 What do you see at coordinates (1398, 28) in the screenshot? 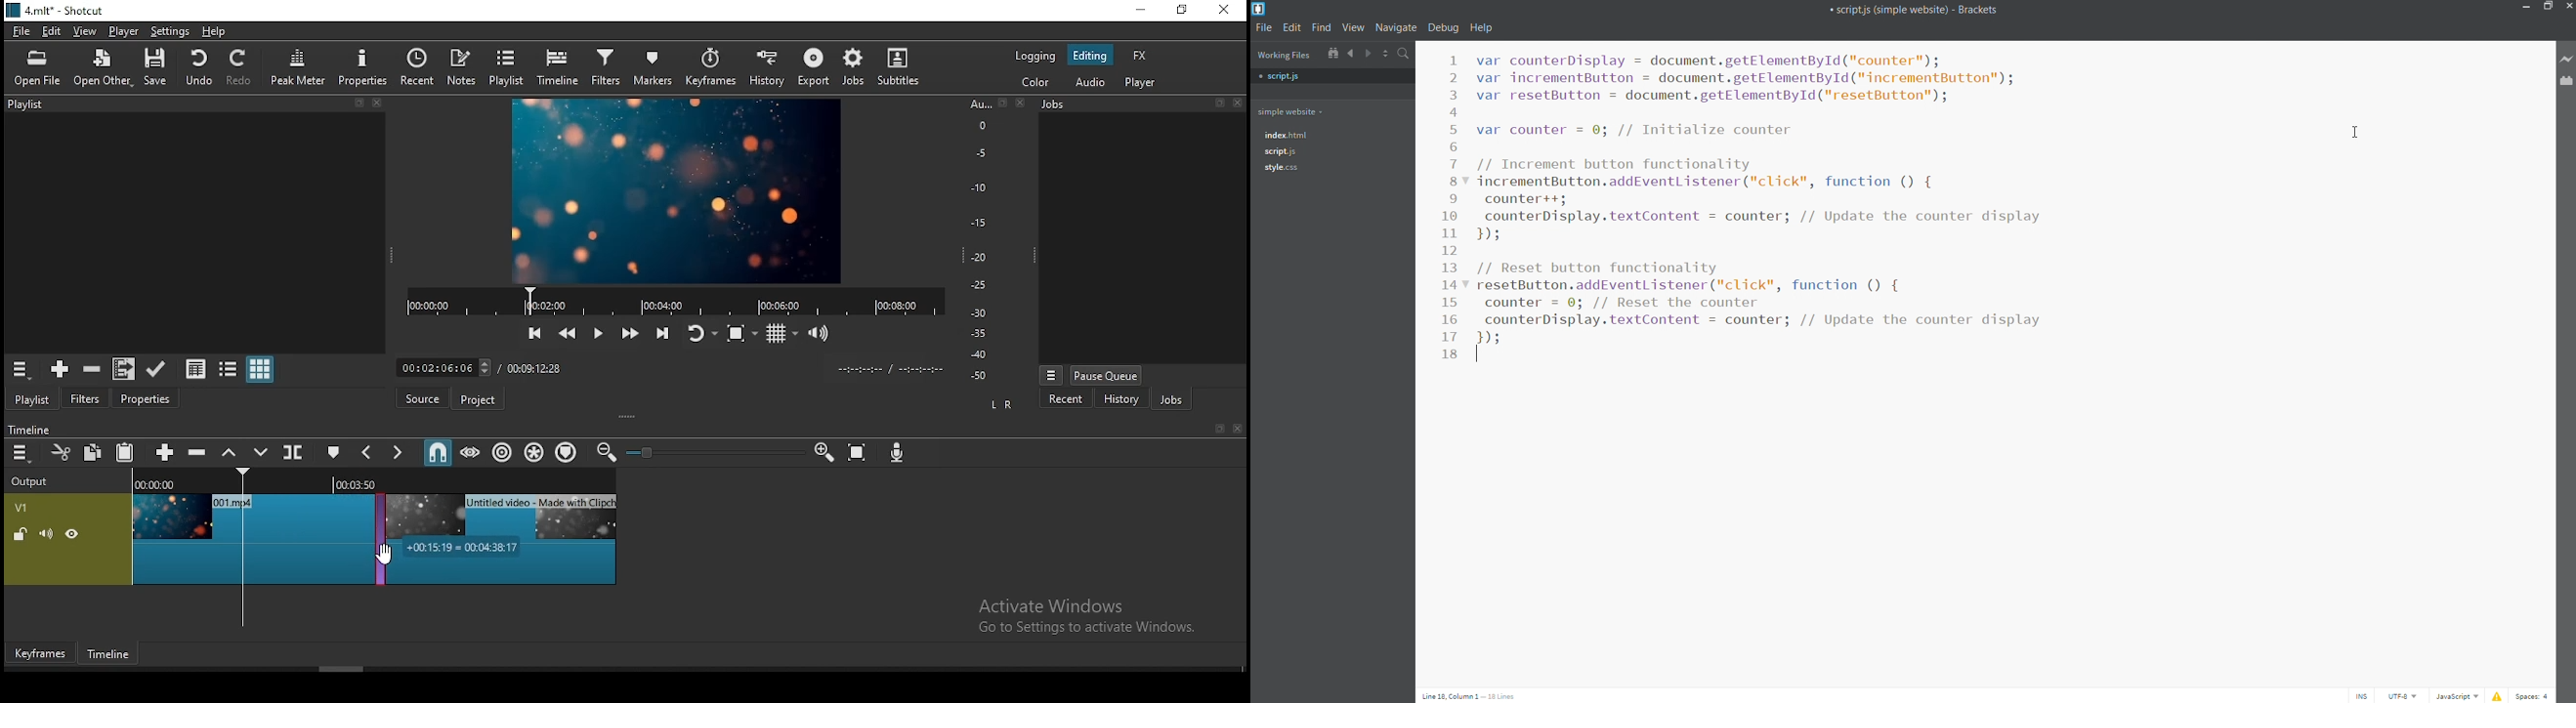
I see `navigate` at bounding box center [1398, 28].